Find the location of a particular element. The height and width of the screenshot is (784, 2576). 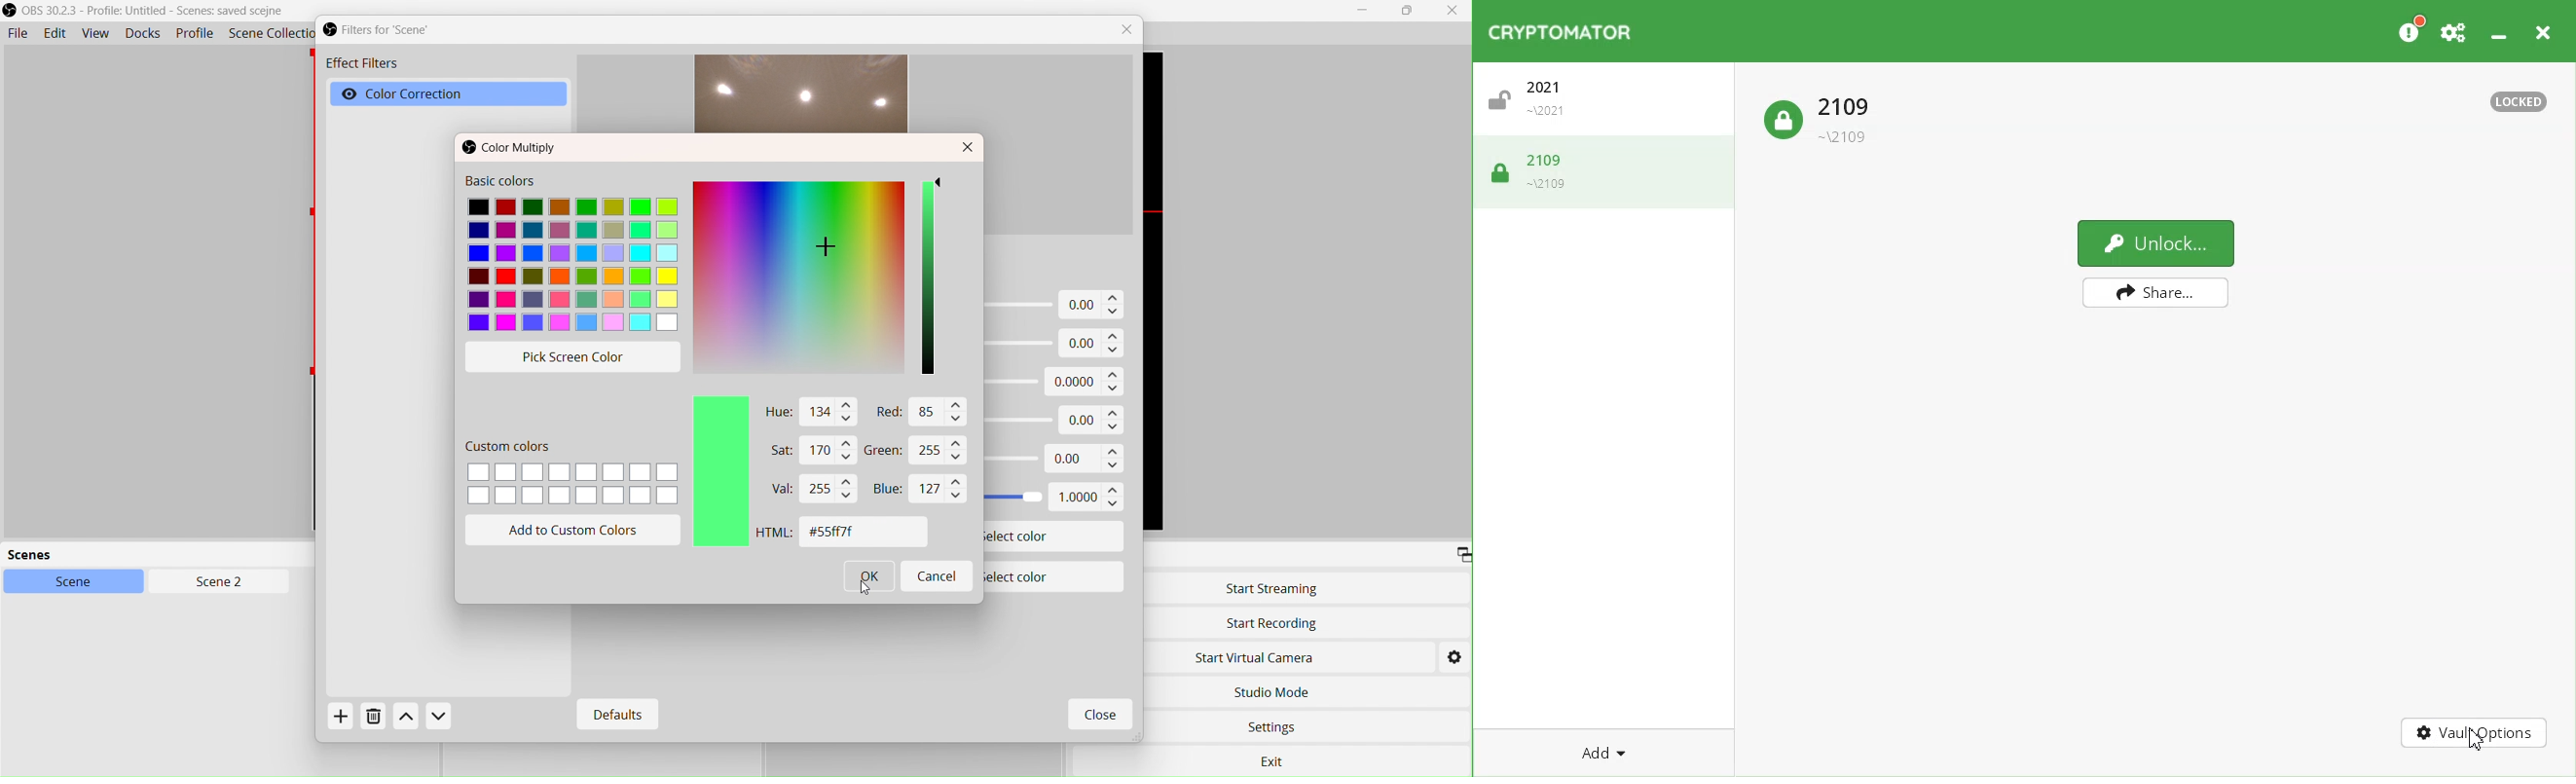

Profile is located at coordinates (195, 35).